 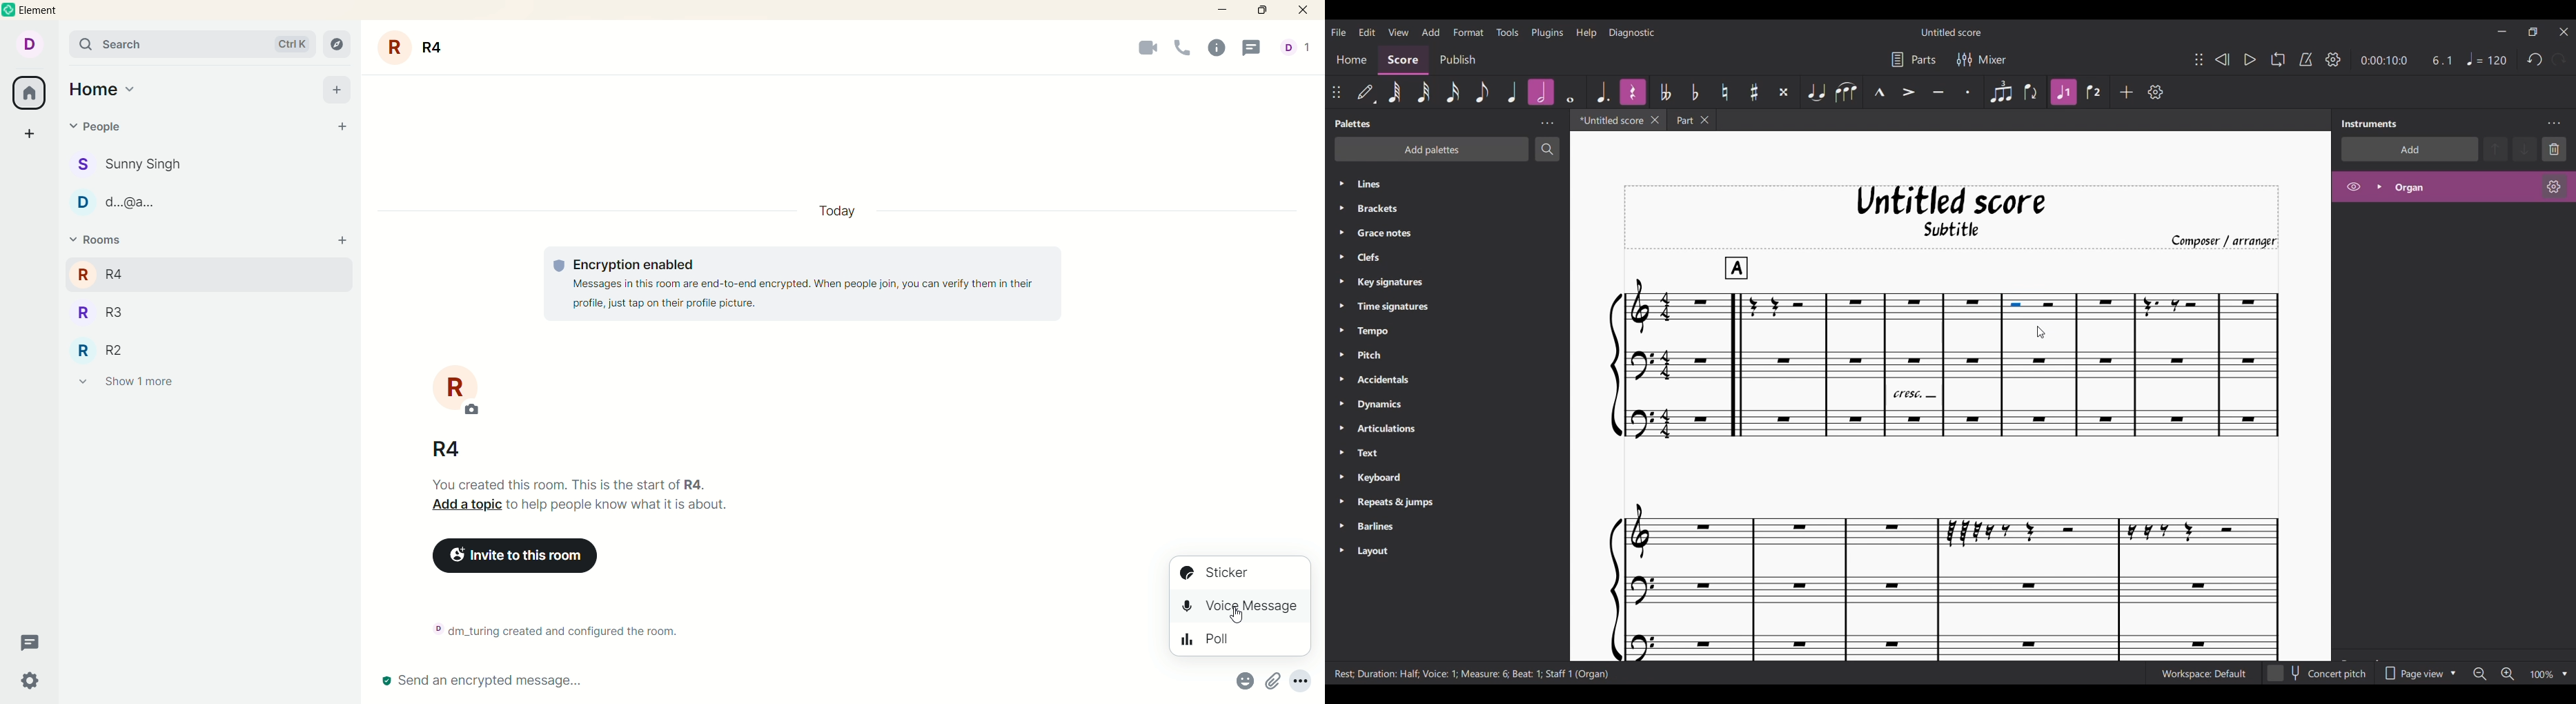 I want to click on explore rooms, so click(x=338, y=43).